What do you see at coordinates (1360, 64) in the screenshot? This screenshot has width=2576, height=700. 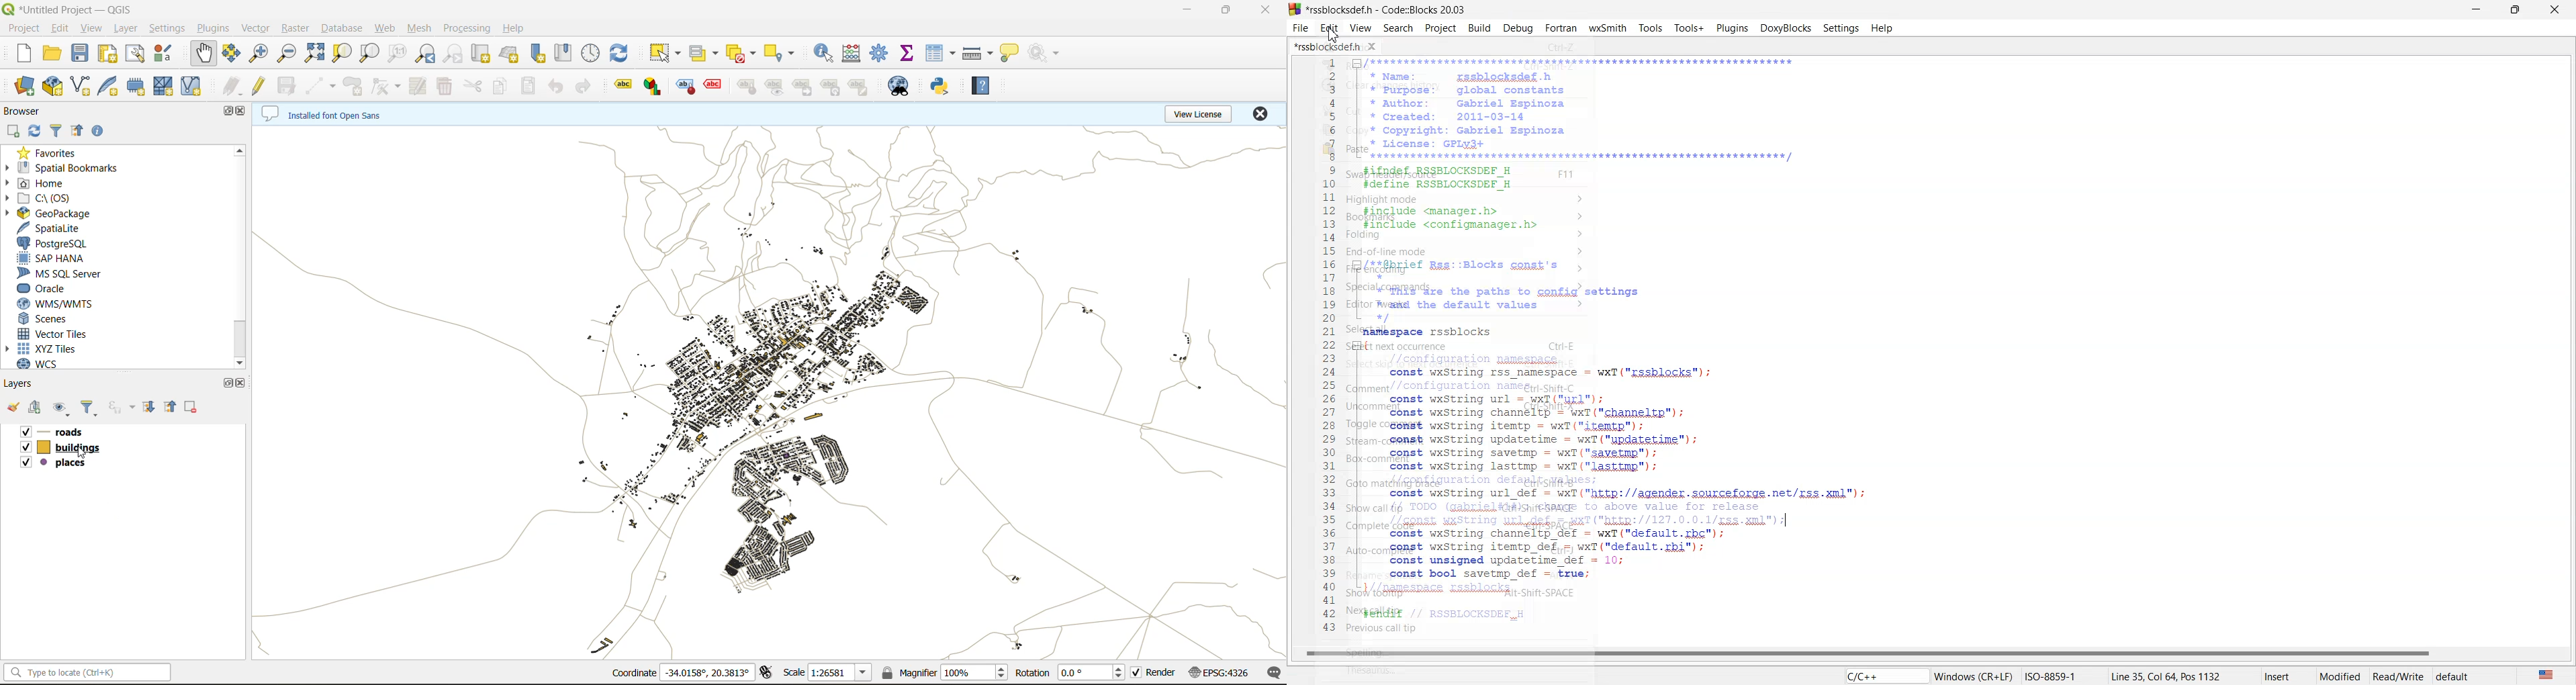 I see `minimize` at bounding box center [1360, 64].